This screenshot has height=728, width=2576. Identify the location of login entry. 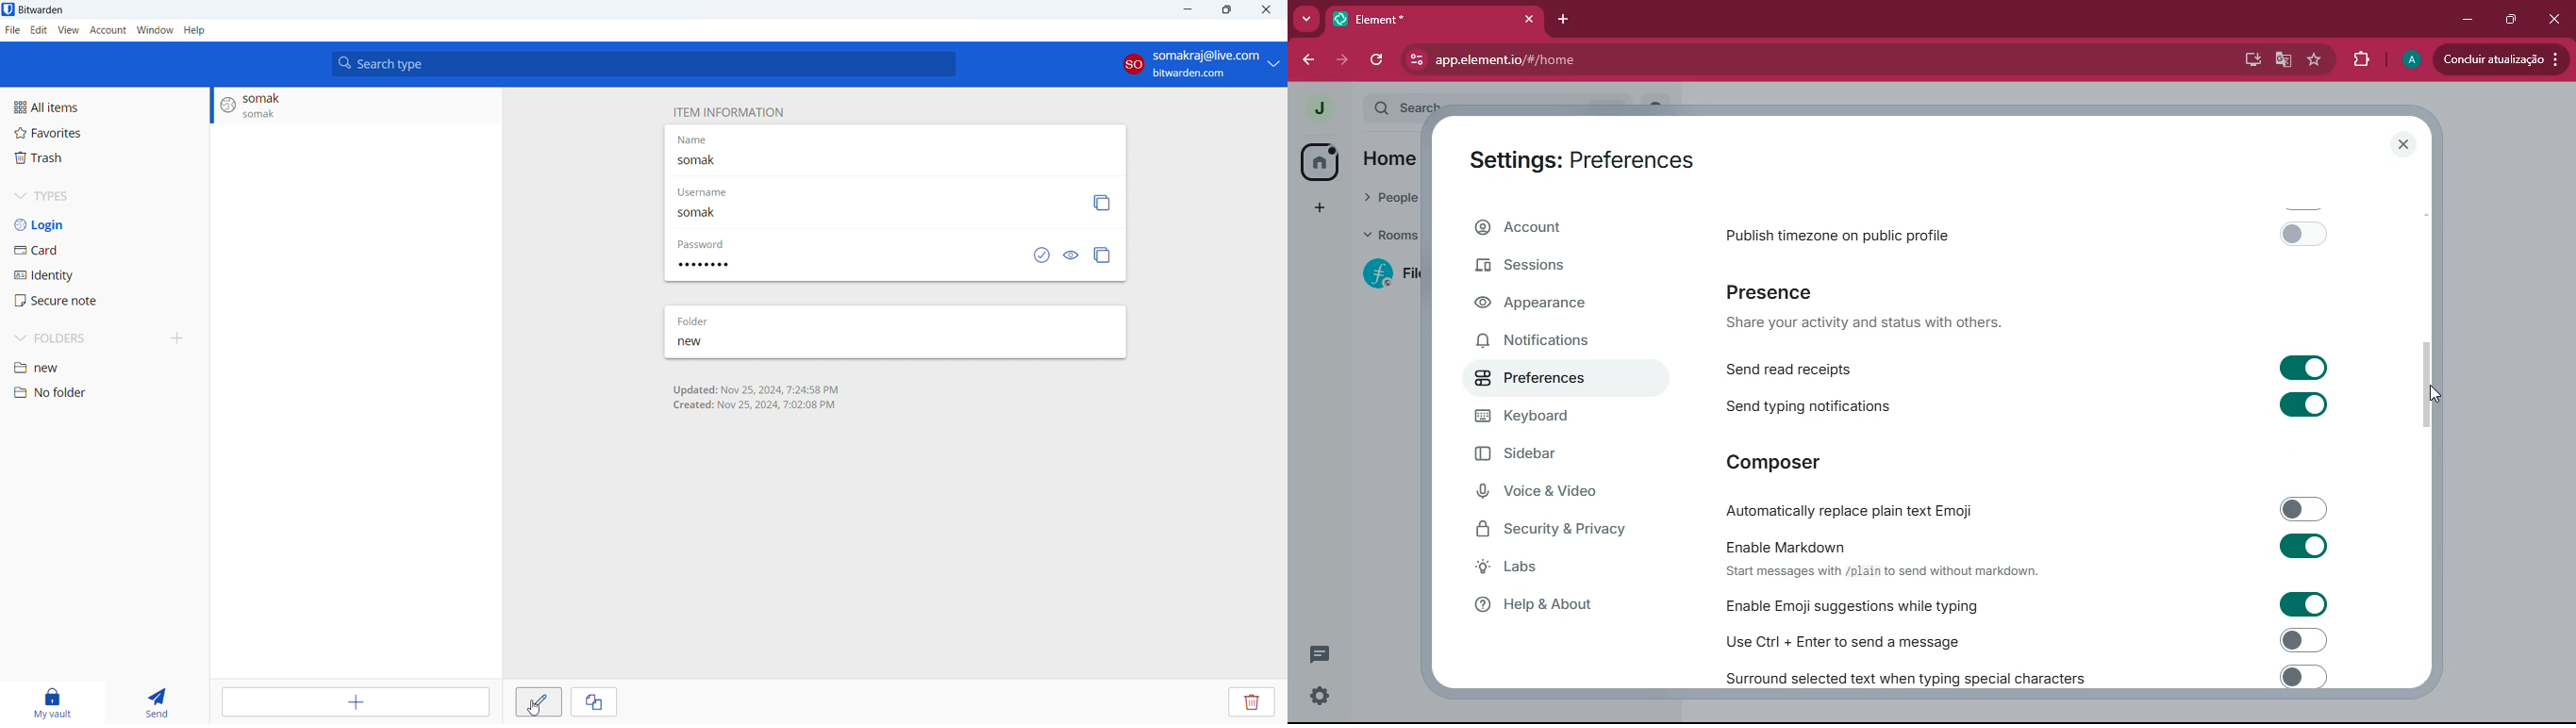
(355, 106).